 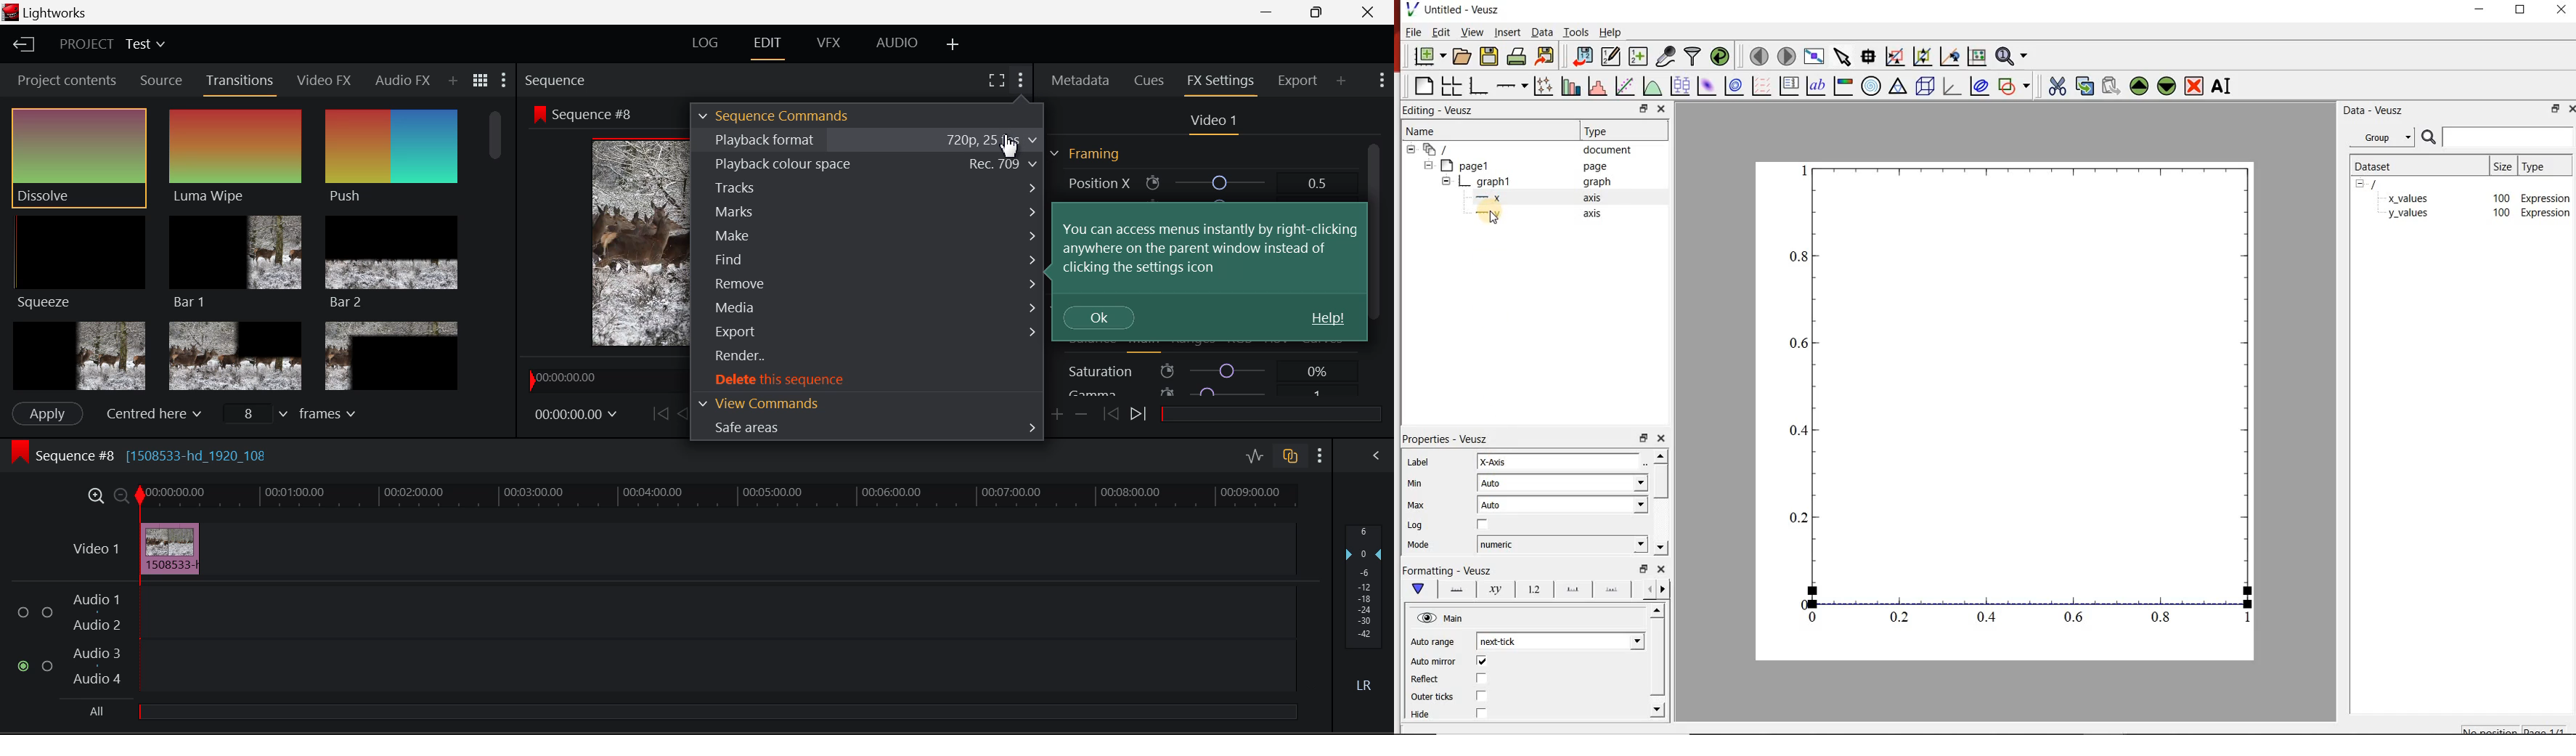 I want to click on Add Panel, so click(x=1342, y=81).